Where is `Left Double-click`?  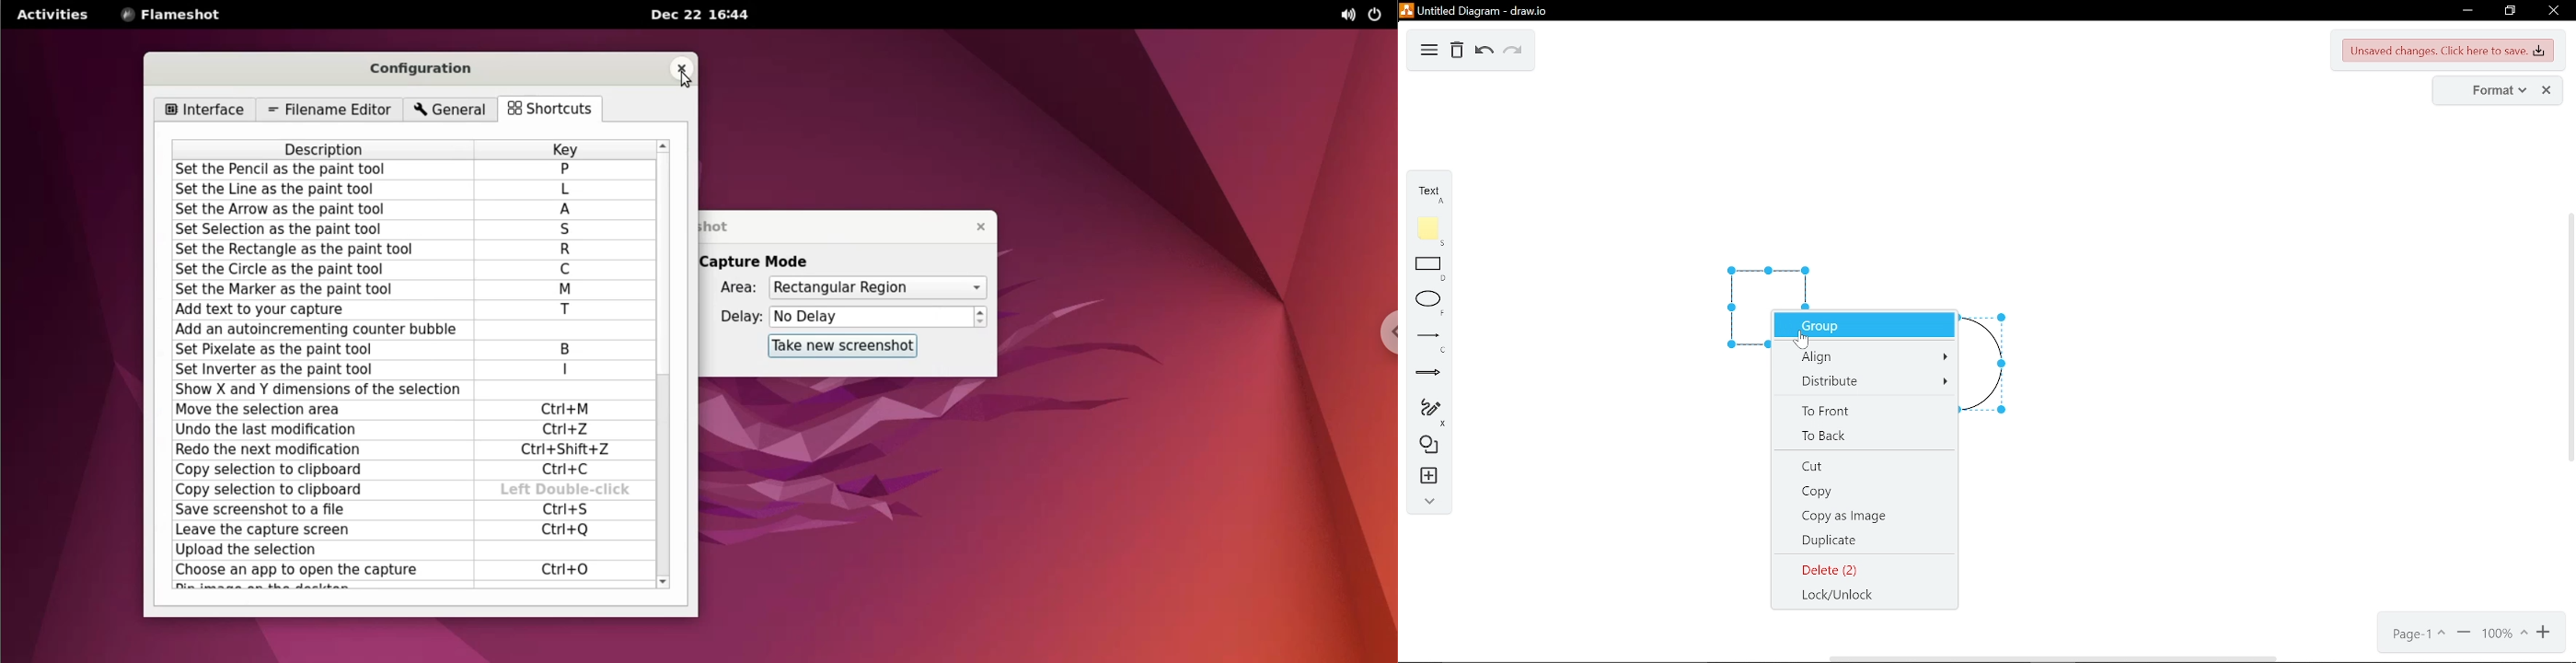 Left Double-click is located at coordinates (566, 490).